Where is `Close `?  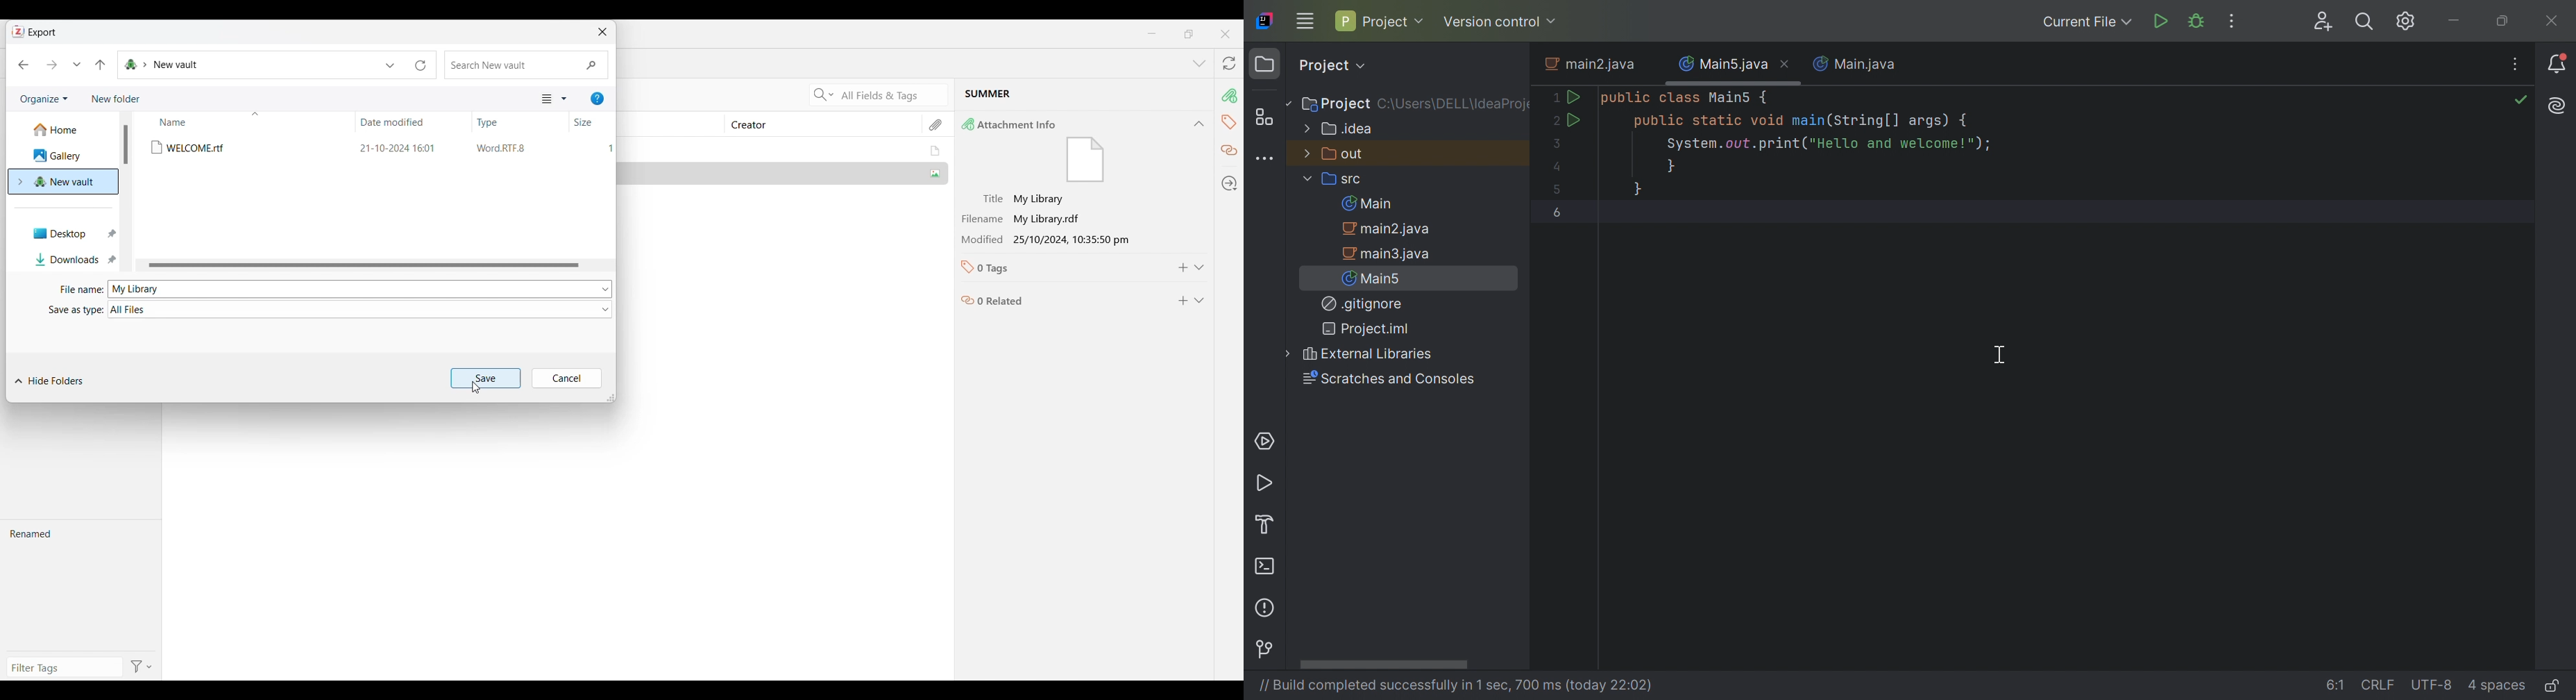 Close  is located at coordinates (1225, 34).